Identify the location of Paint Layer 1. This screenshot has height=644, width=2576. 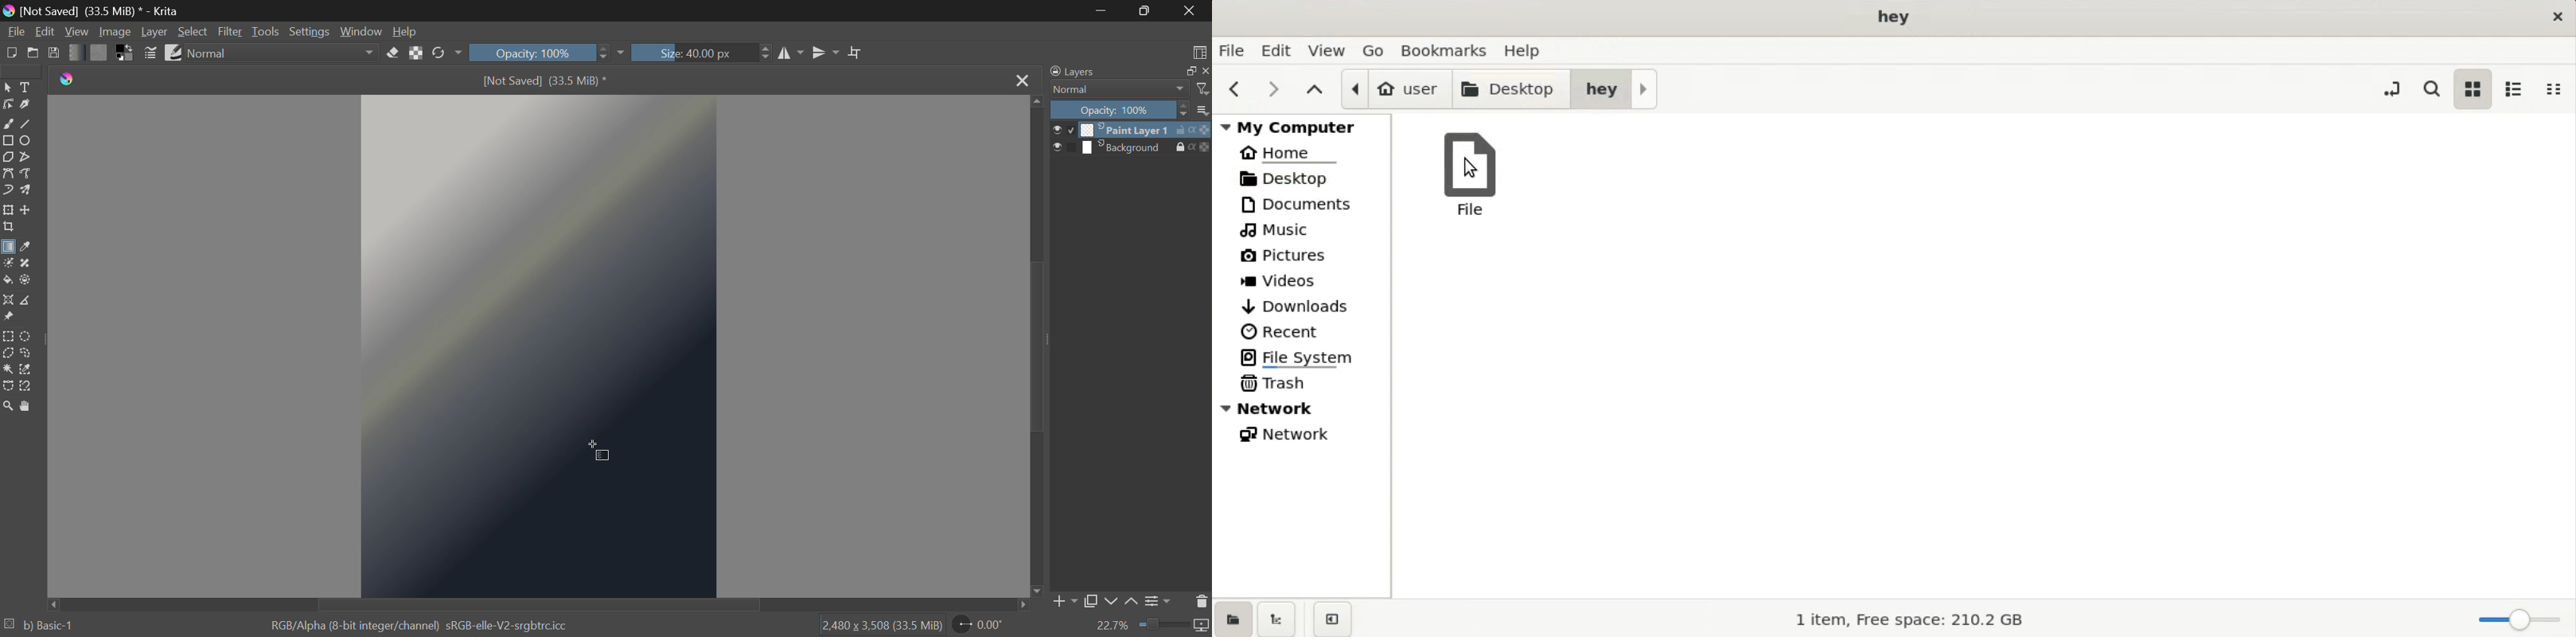
(1128, 130).